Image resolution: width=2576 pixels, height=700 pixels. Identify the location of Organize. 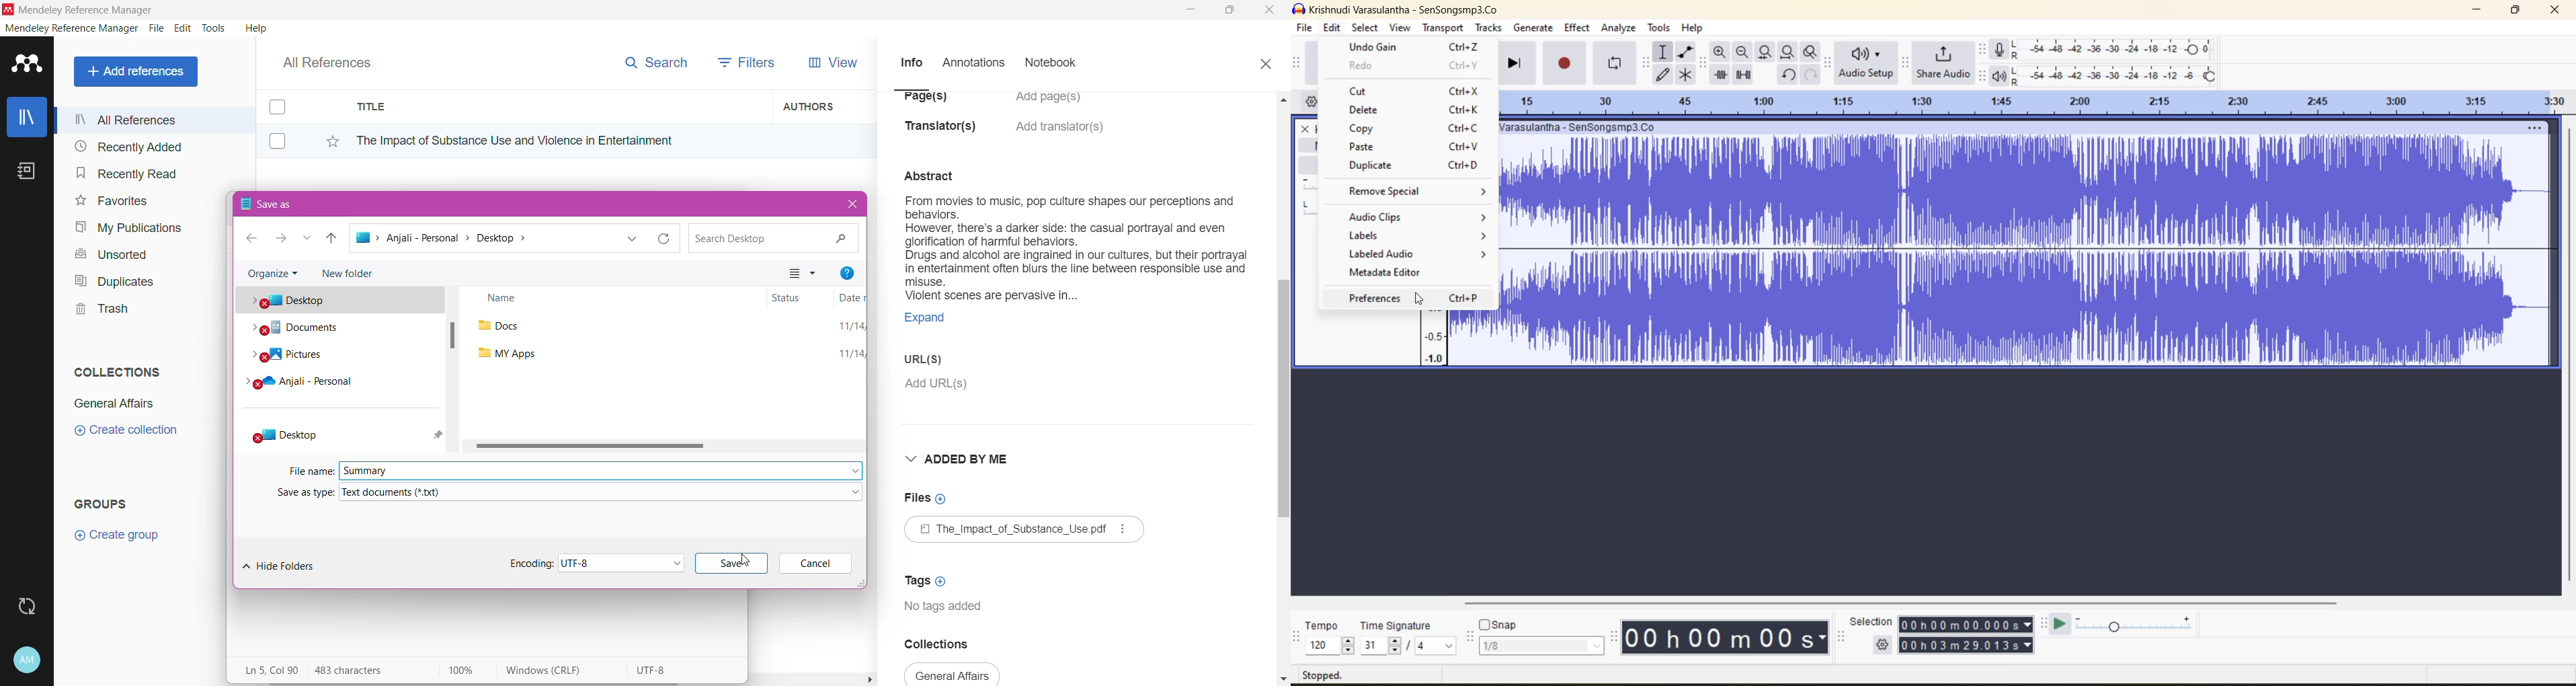
(272, 274).